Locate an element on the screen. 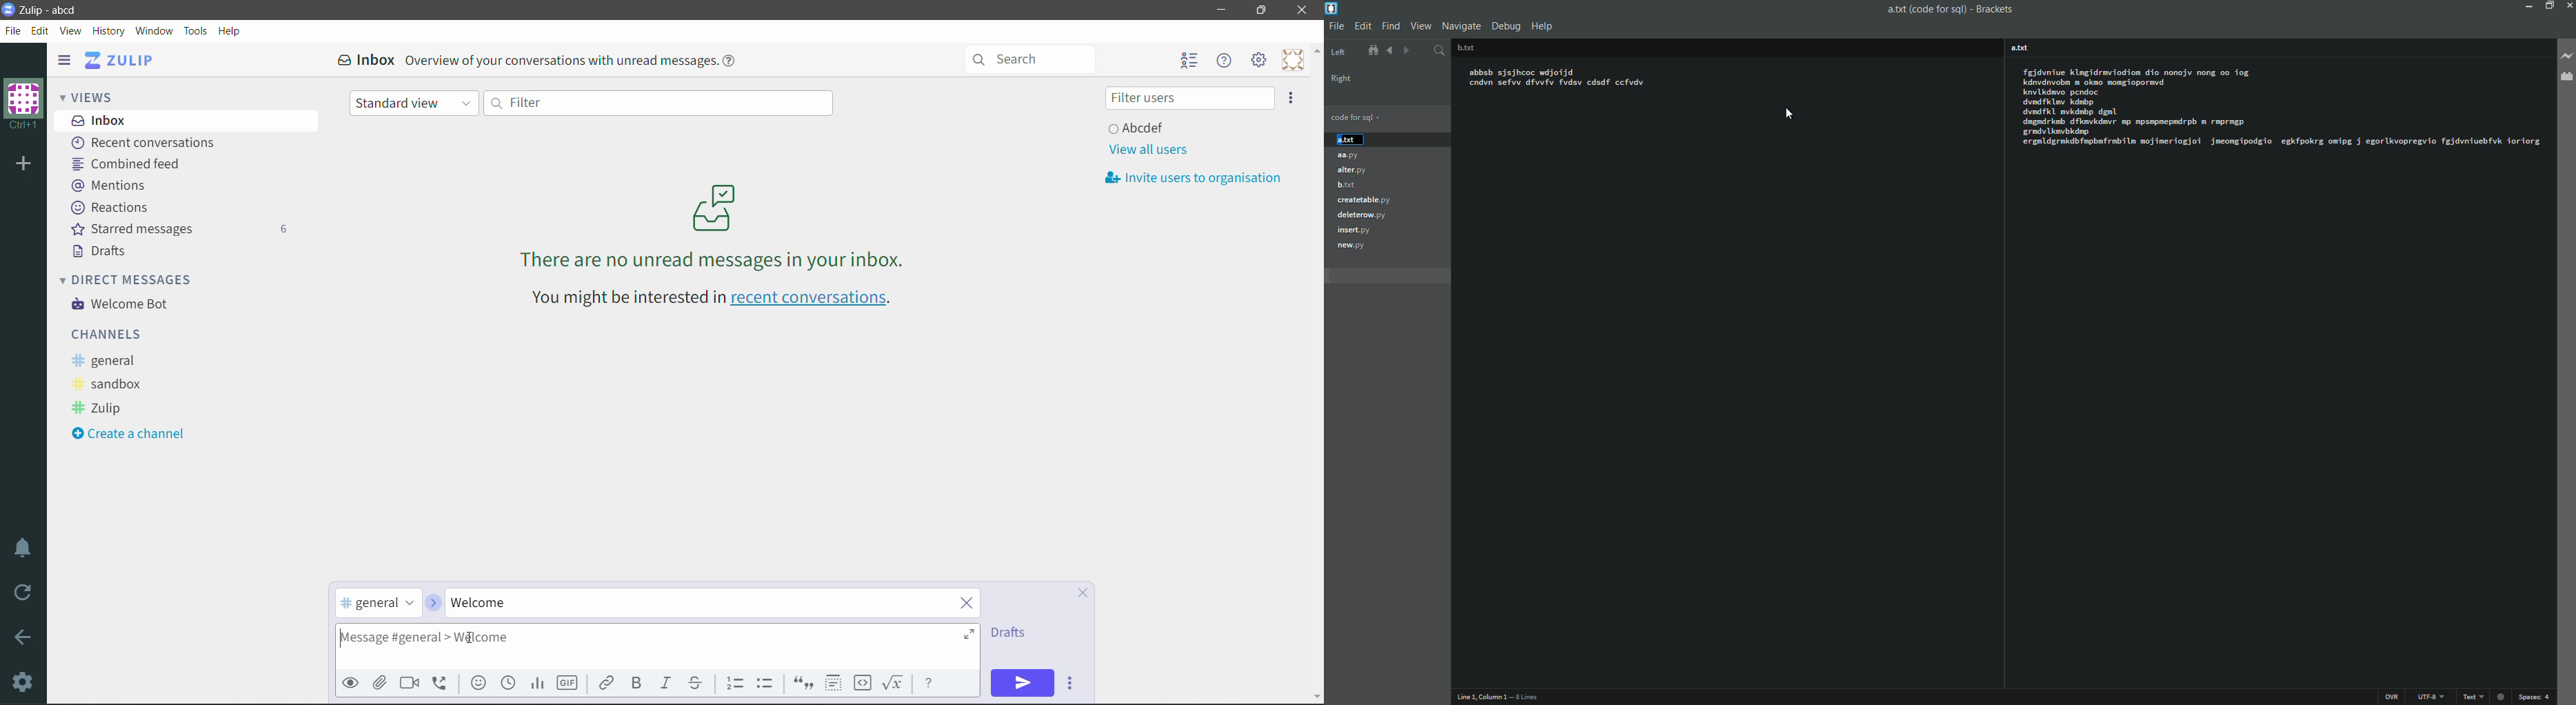 The width and height of the screenshot is (2576, 728). Starred messages is located at coordinates (179, 228).